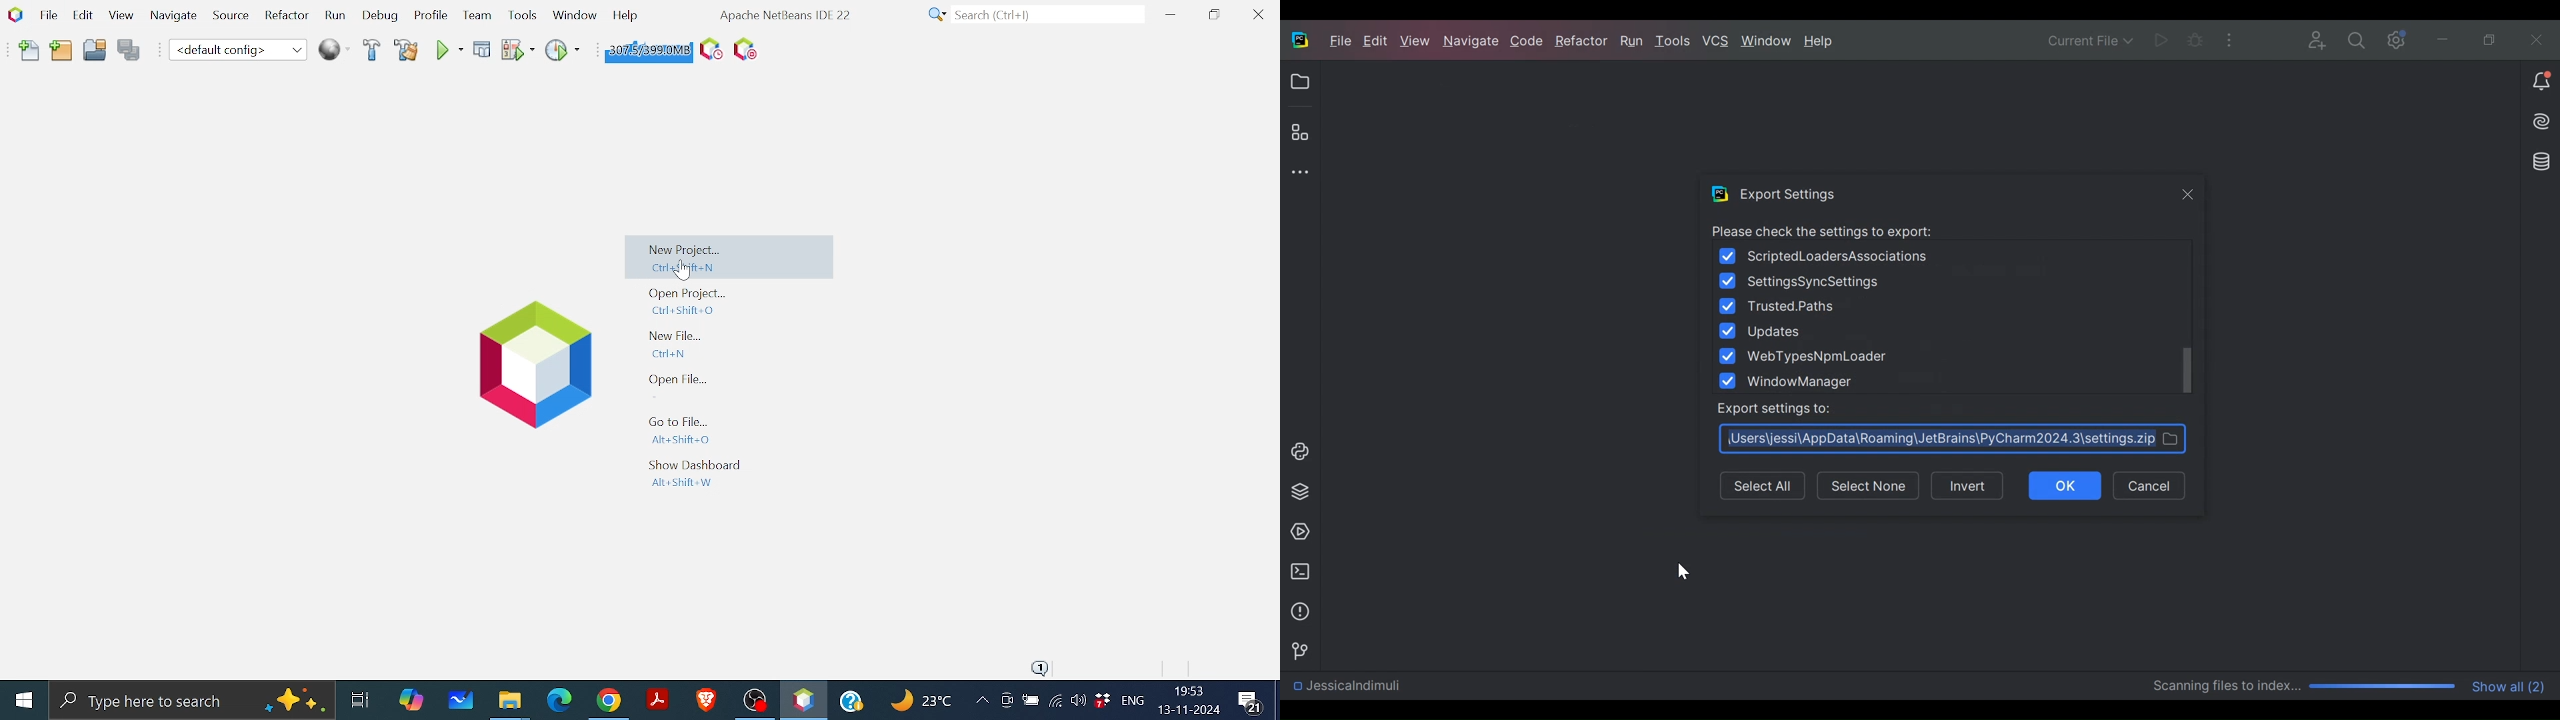 The height and width of the screenshot is (728, 2576). I want to click on Structure, so click(1299, 133).